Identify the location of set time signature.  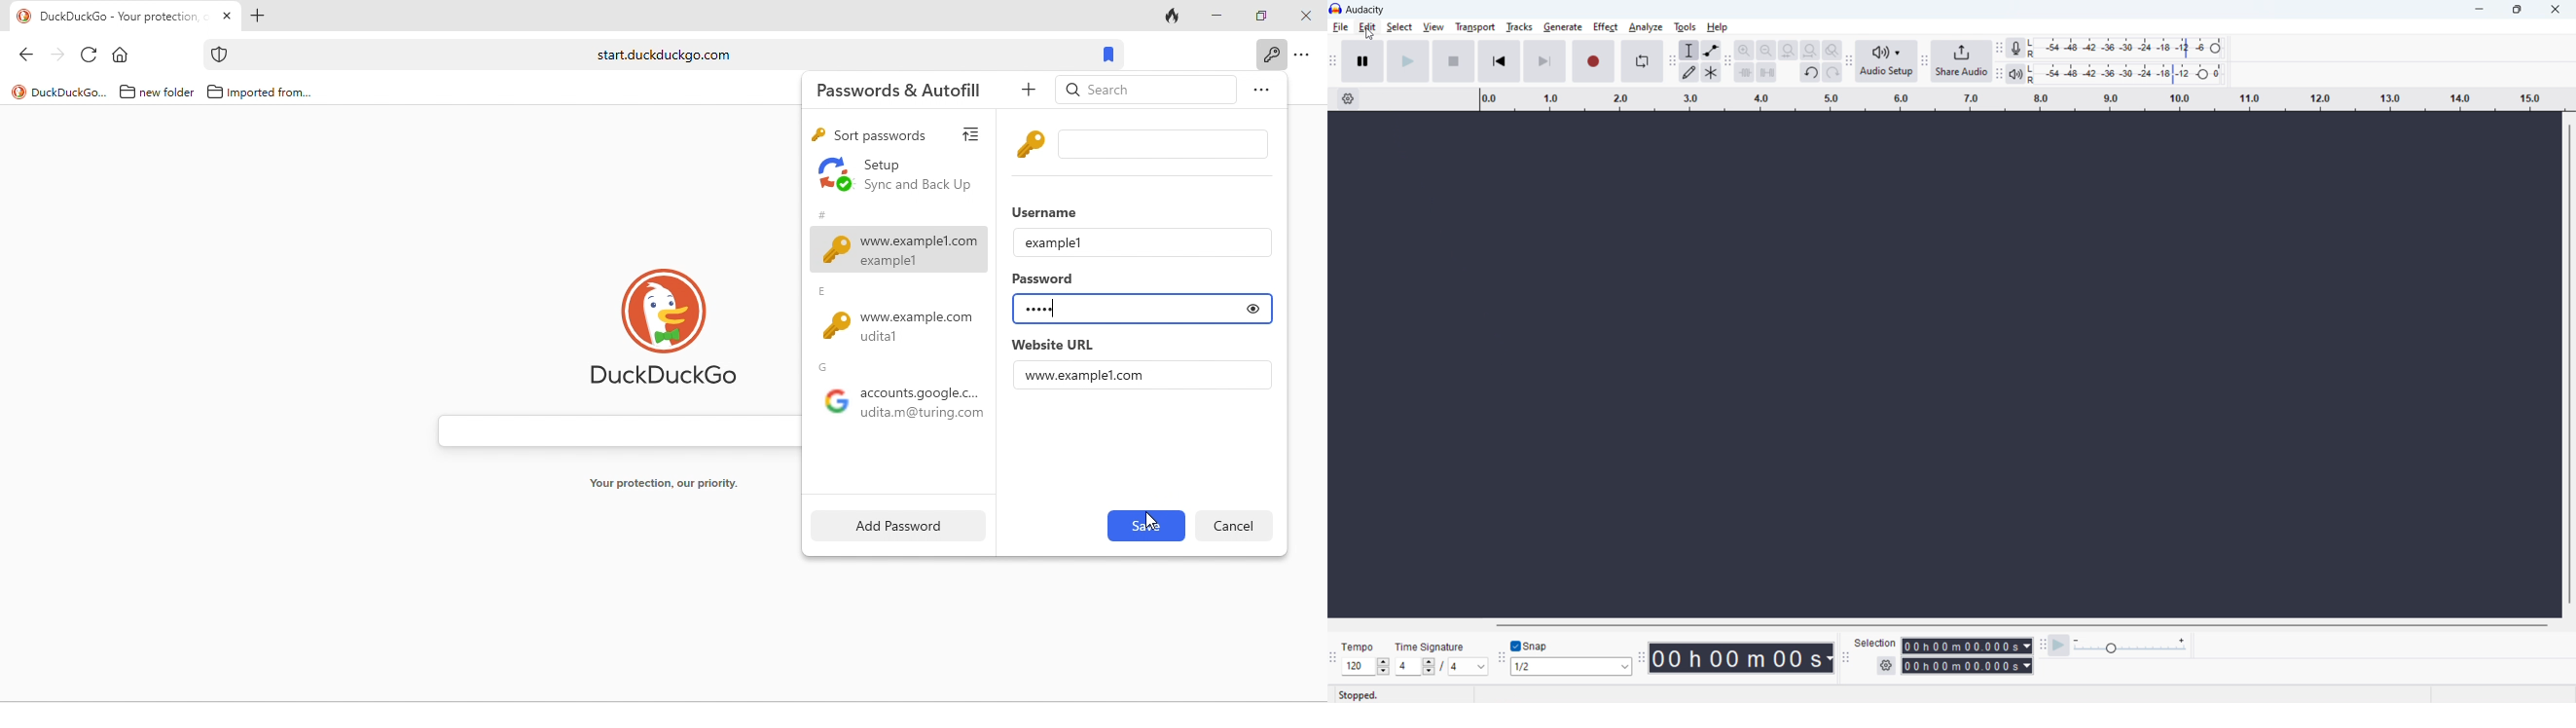
(1469, 667).